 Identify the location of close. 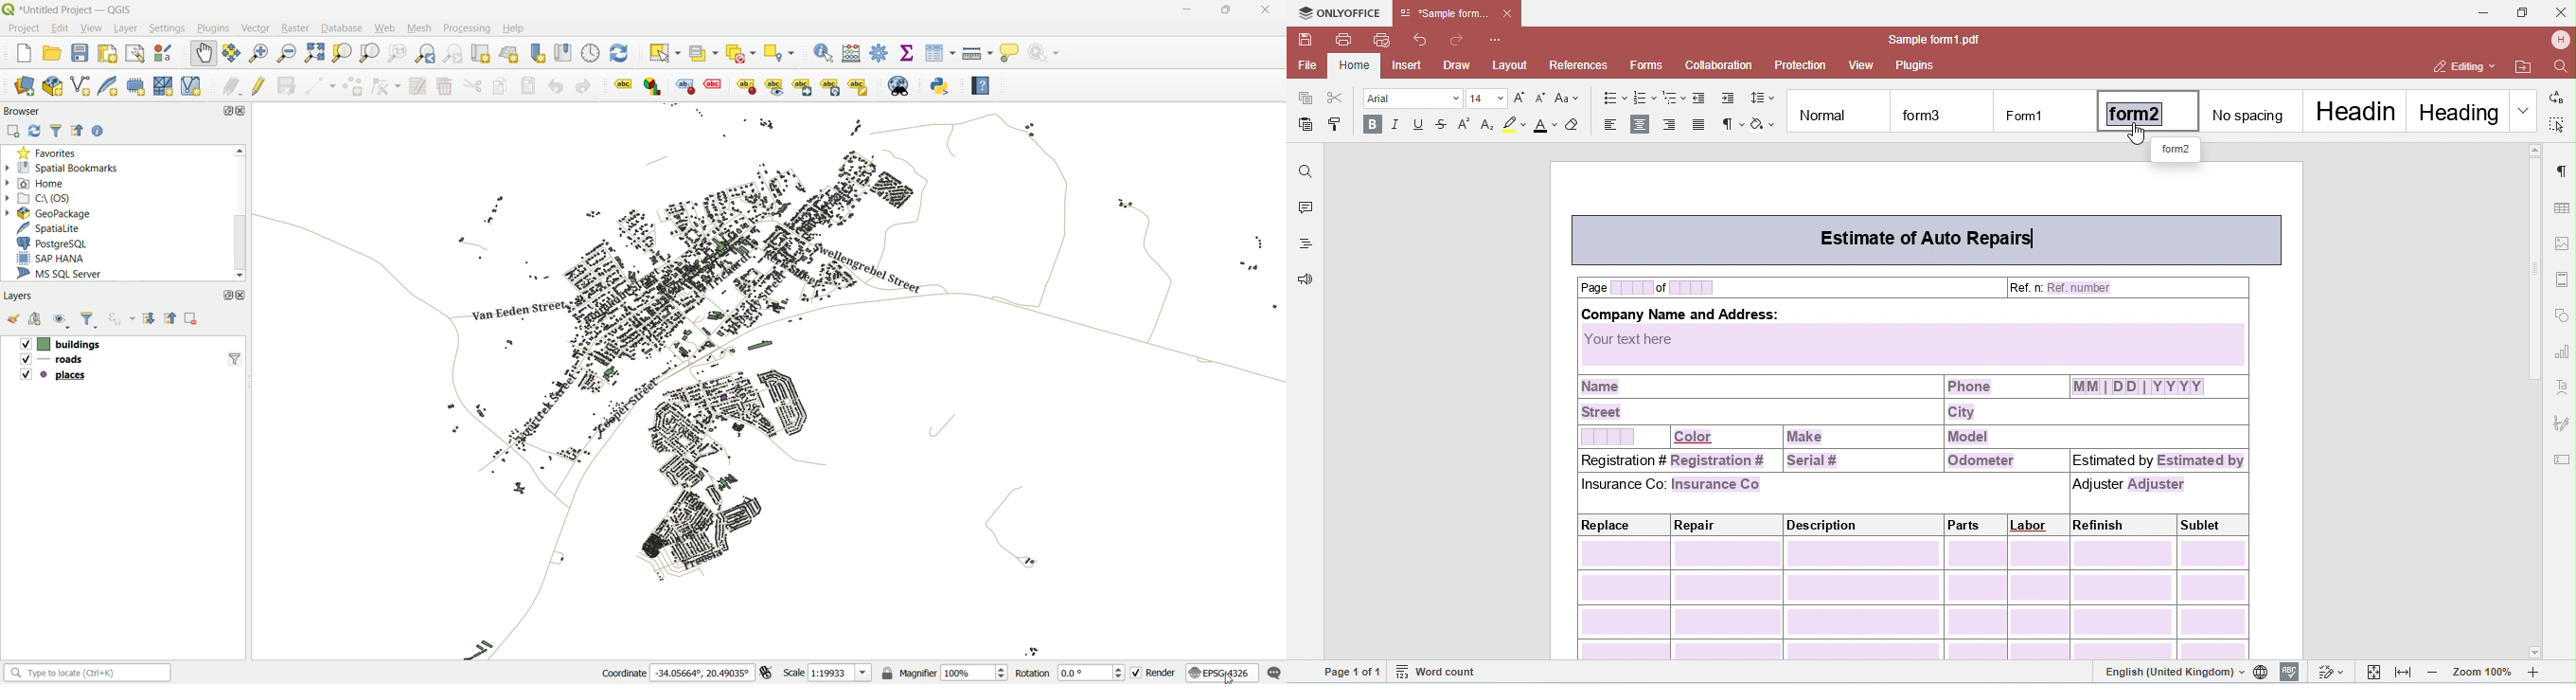
(241, 111).